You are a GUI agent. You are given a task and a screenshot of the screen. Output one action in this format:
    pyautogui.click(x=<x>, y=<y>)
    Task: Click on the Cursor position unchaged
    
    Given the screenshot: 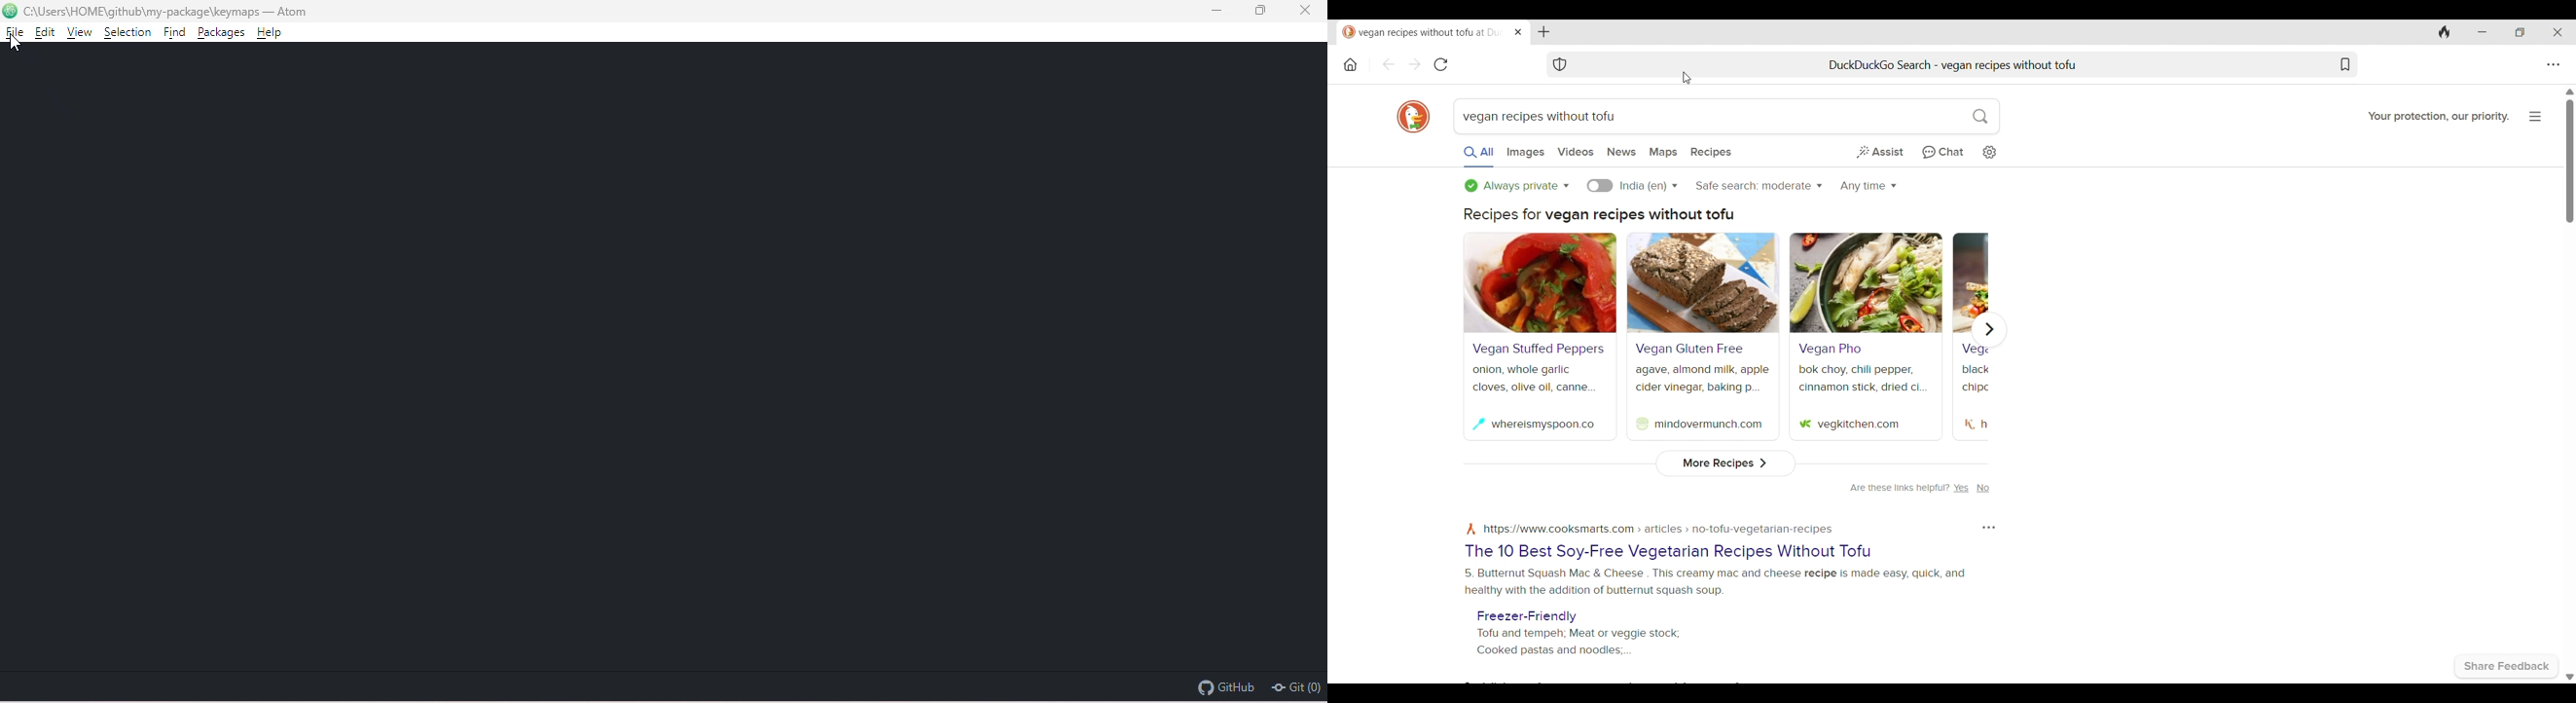 What is the action you would take?
    pyautogui.click(x=1687, y=78)
    